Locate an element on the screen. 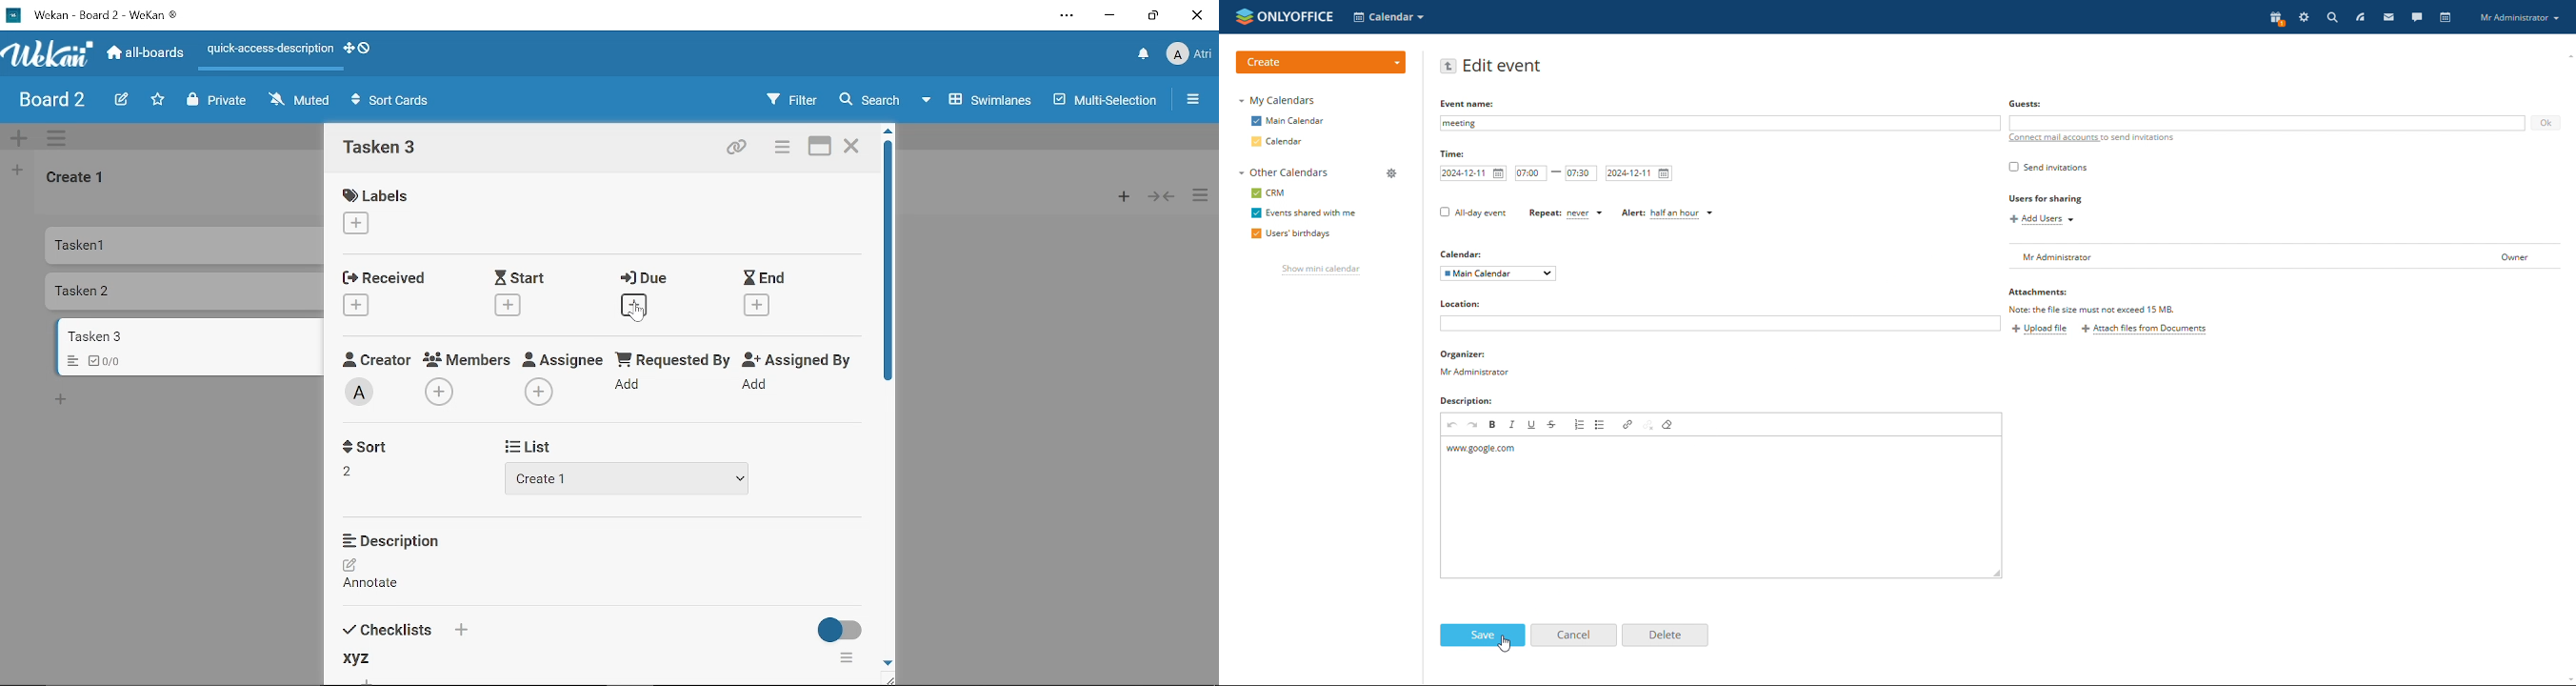  move down is located at coordinates (889, 660).